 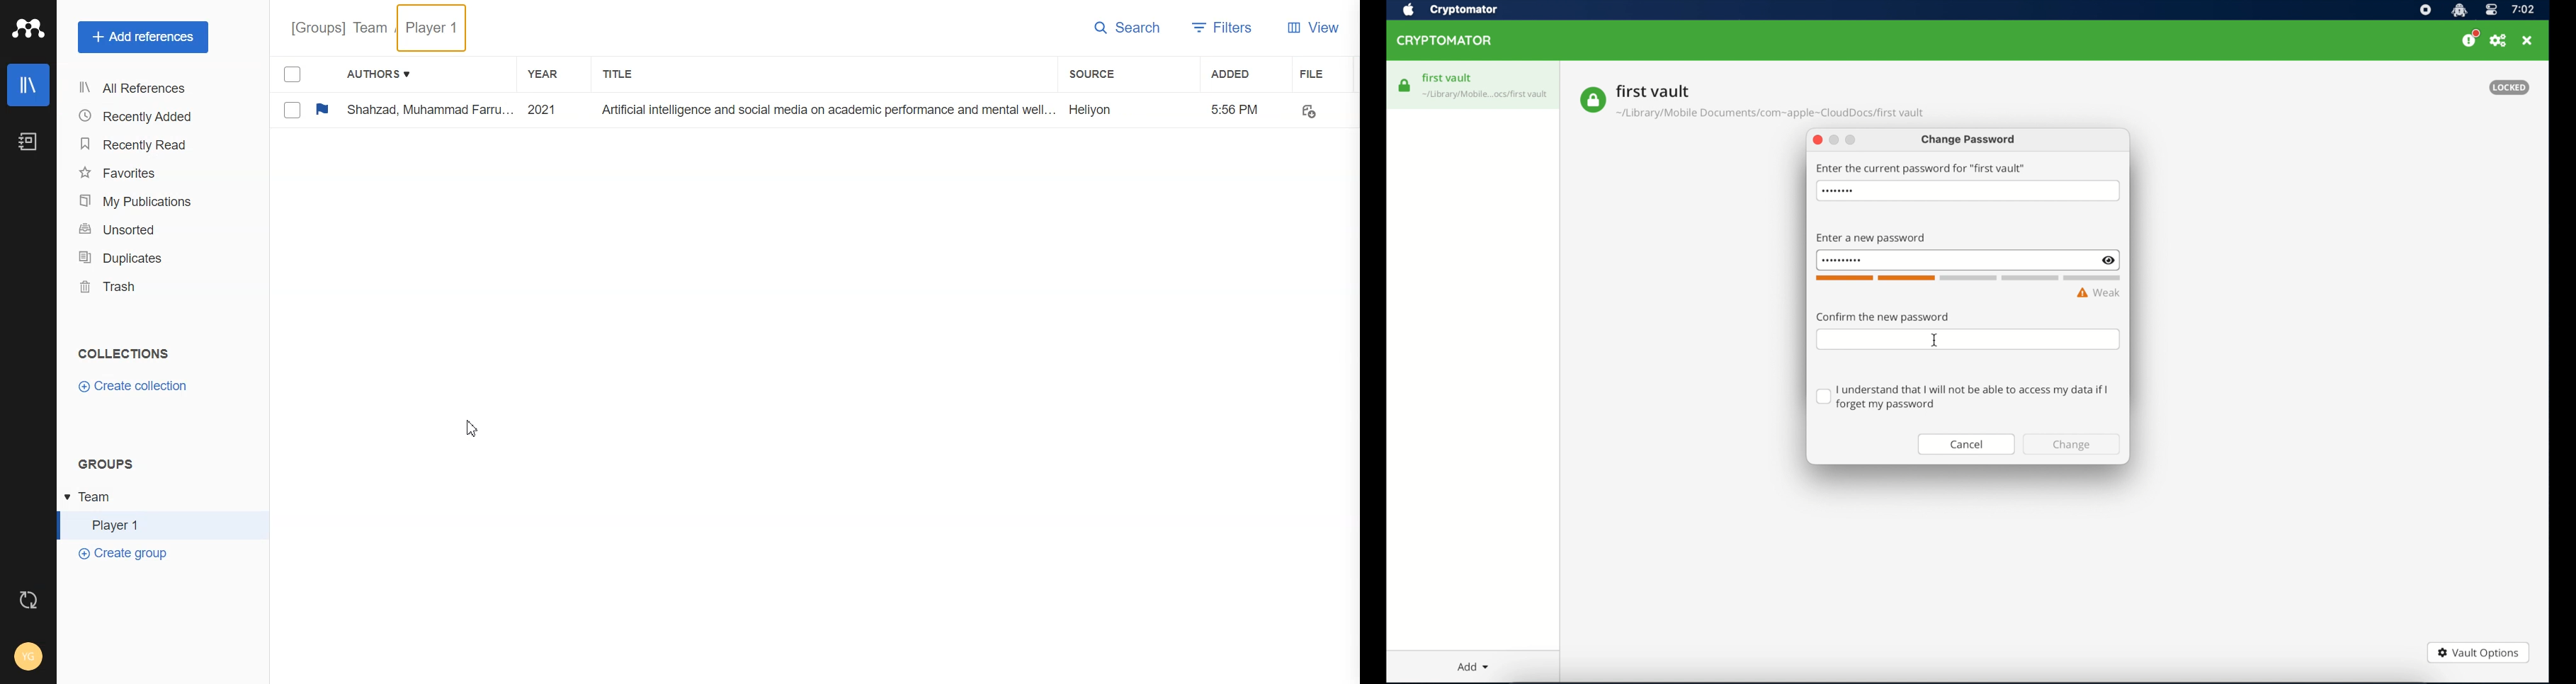 What do you see at coordinates (144, 229) in the screenshot?
I see `Unsorted` at bounding box center [144, 229].